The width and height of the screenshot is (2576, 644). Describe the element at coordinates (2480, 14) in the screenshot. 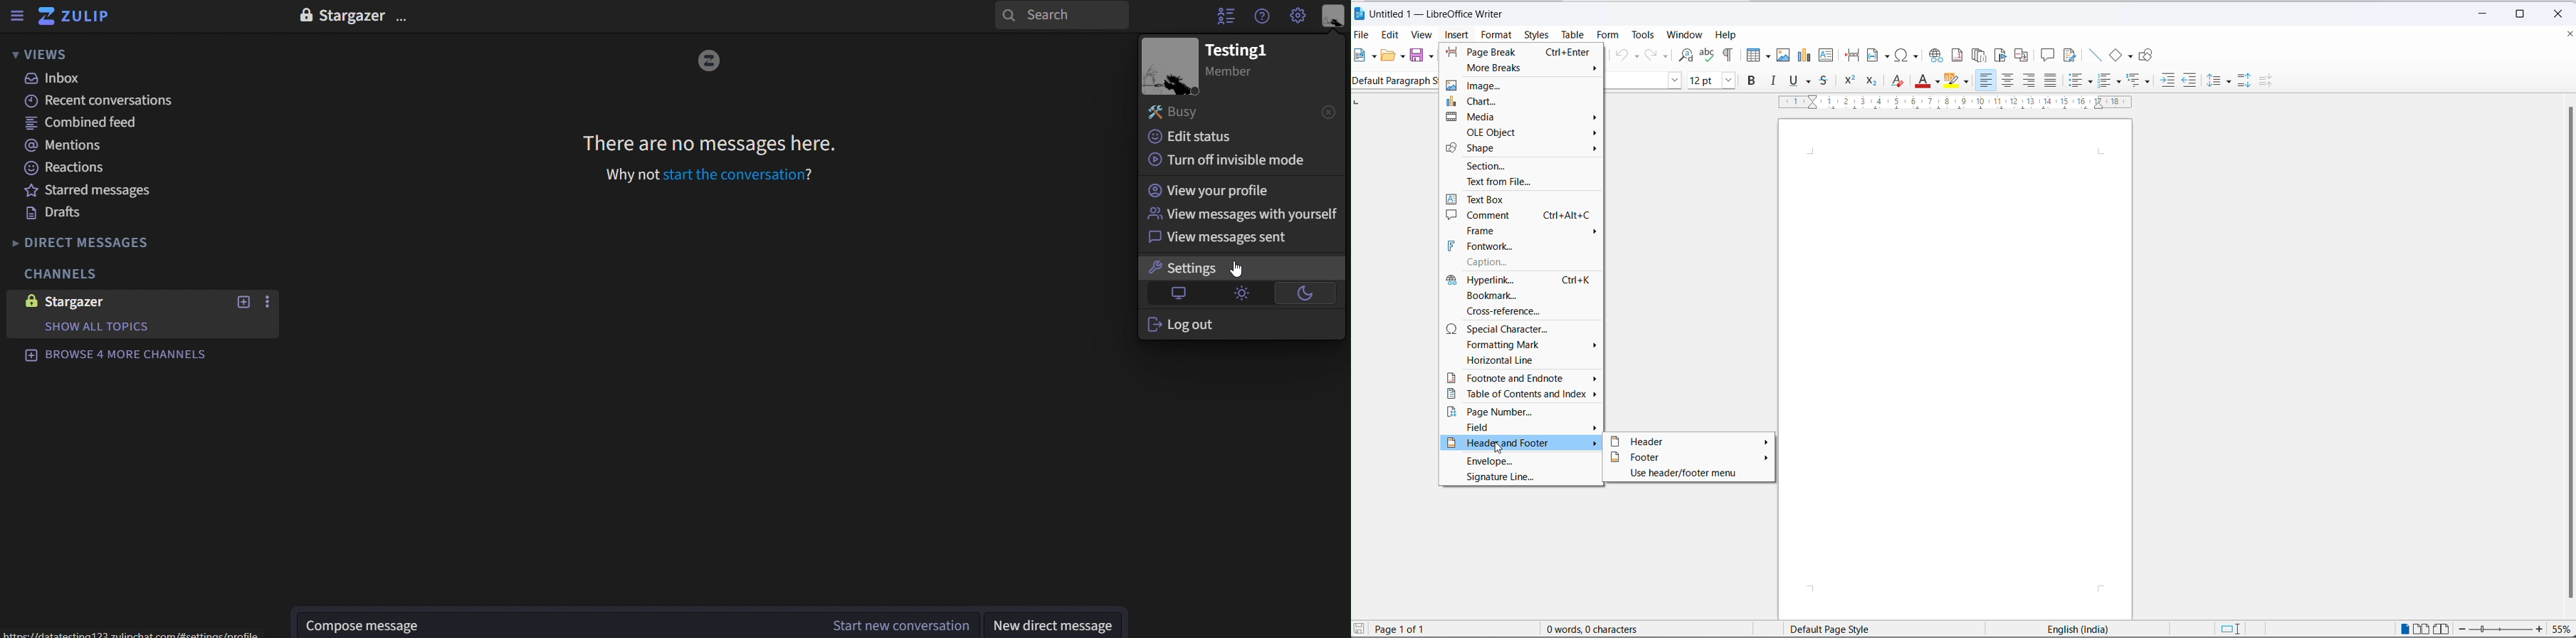

I see `minimize` at that location.